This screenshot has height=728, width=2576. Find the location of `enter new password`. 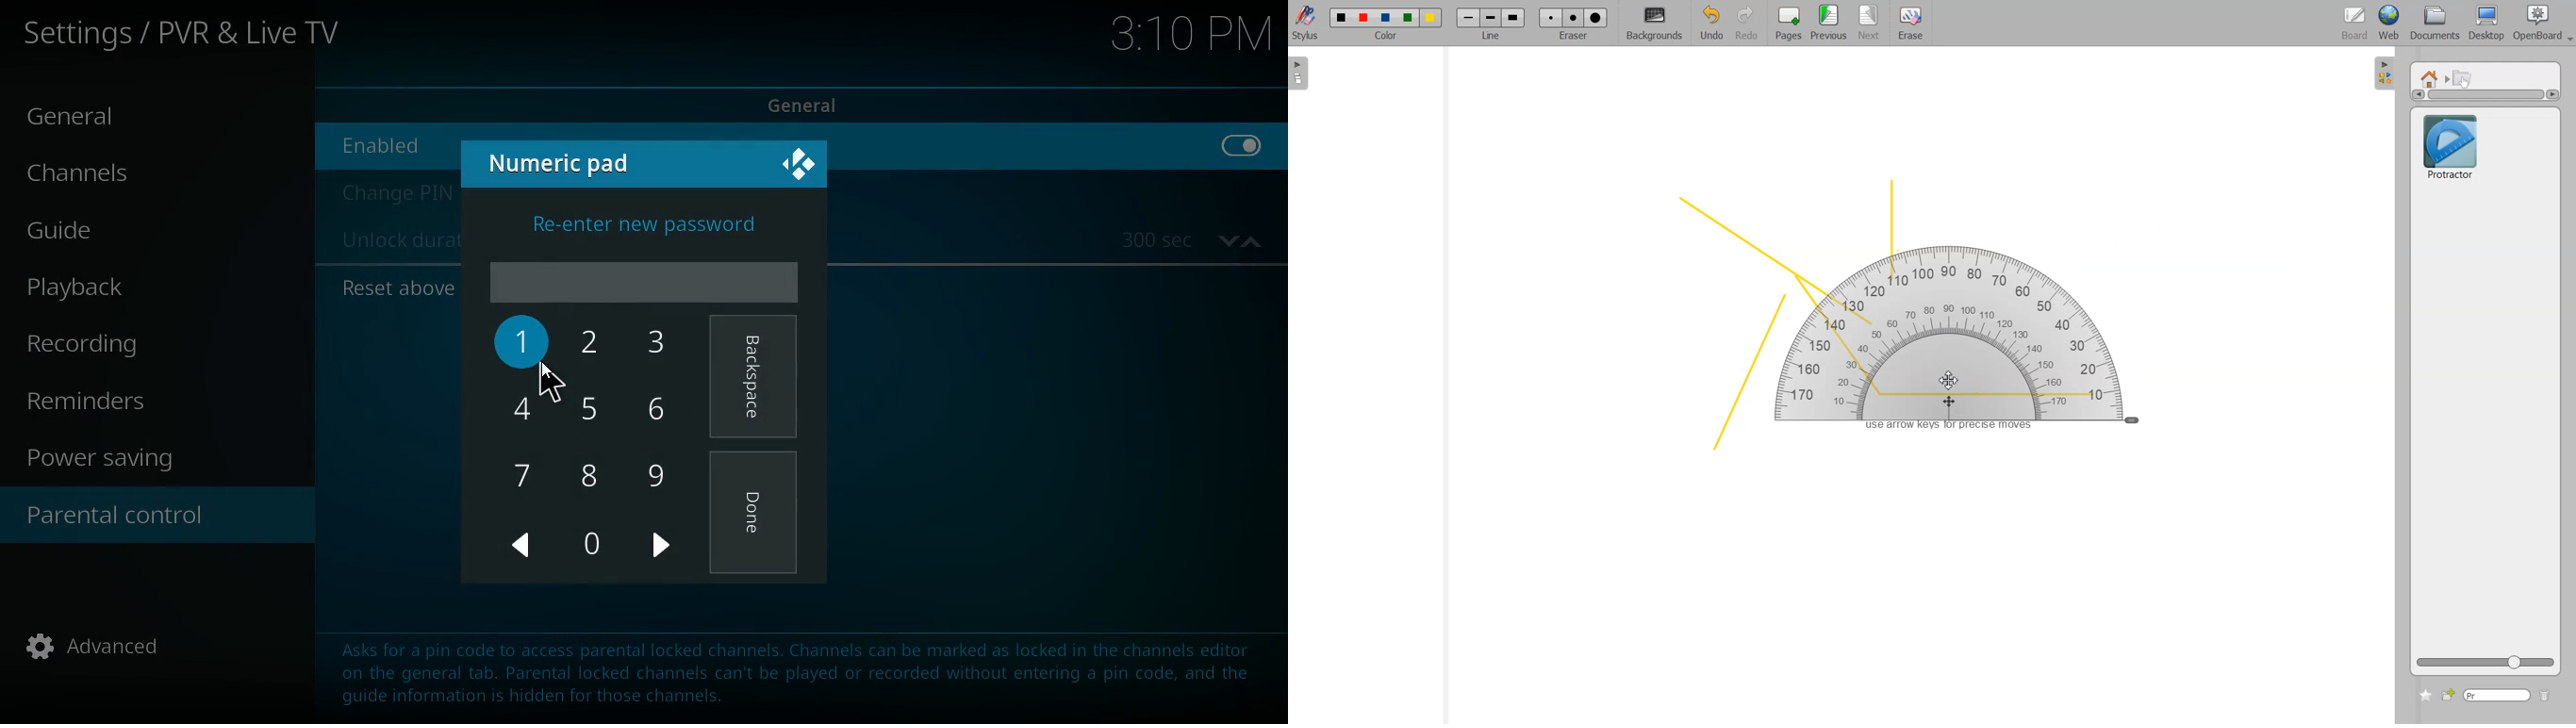

enter new password is located at coordinates (647, 221).